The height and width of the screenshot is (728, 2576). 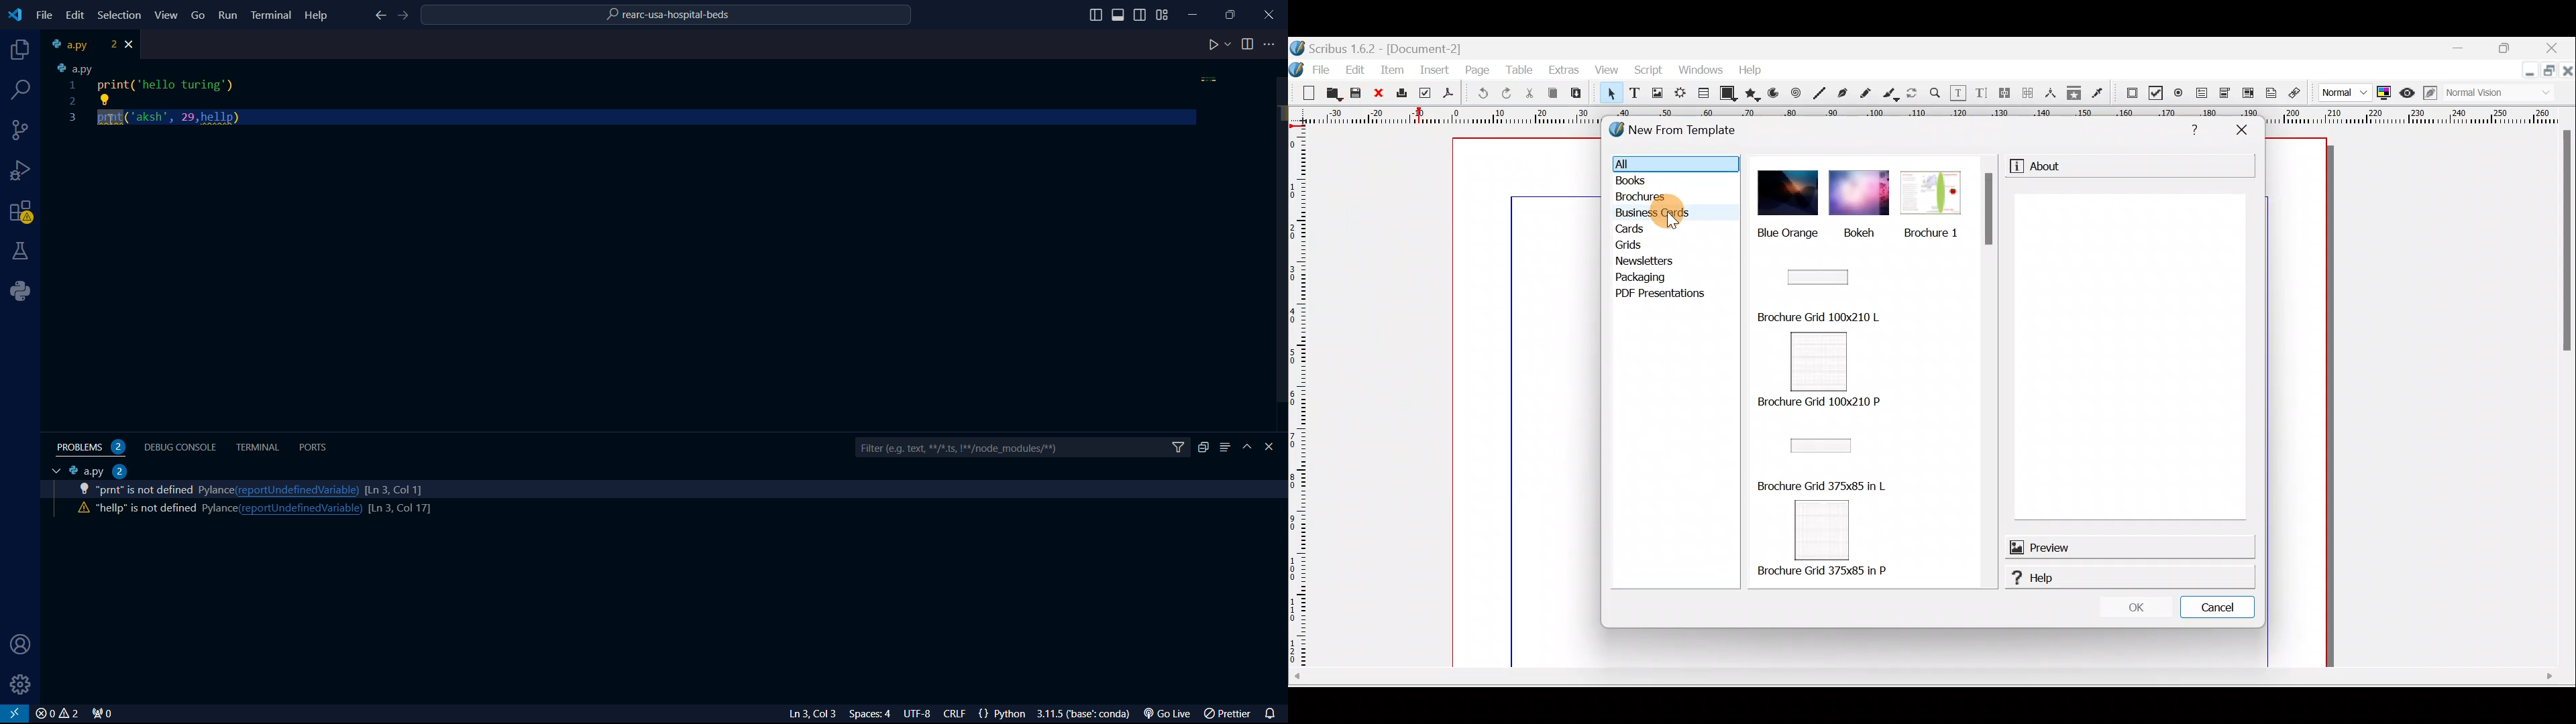 What do you see at coordinates (1796, 93) in the screenshot?
I see `Spiral` at bounding box center [1796, 93].